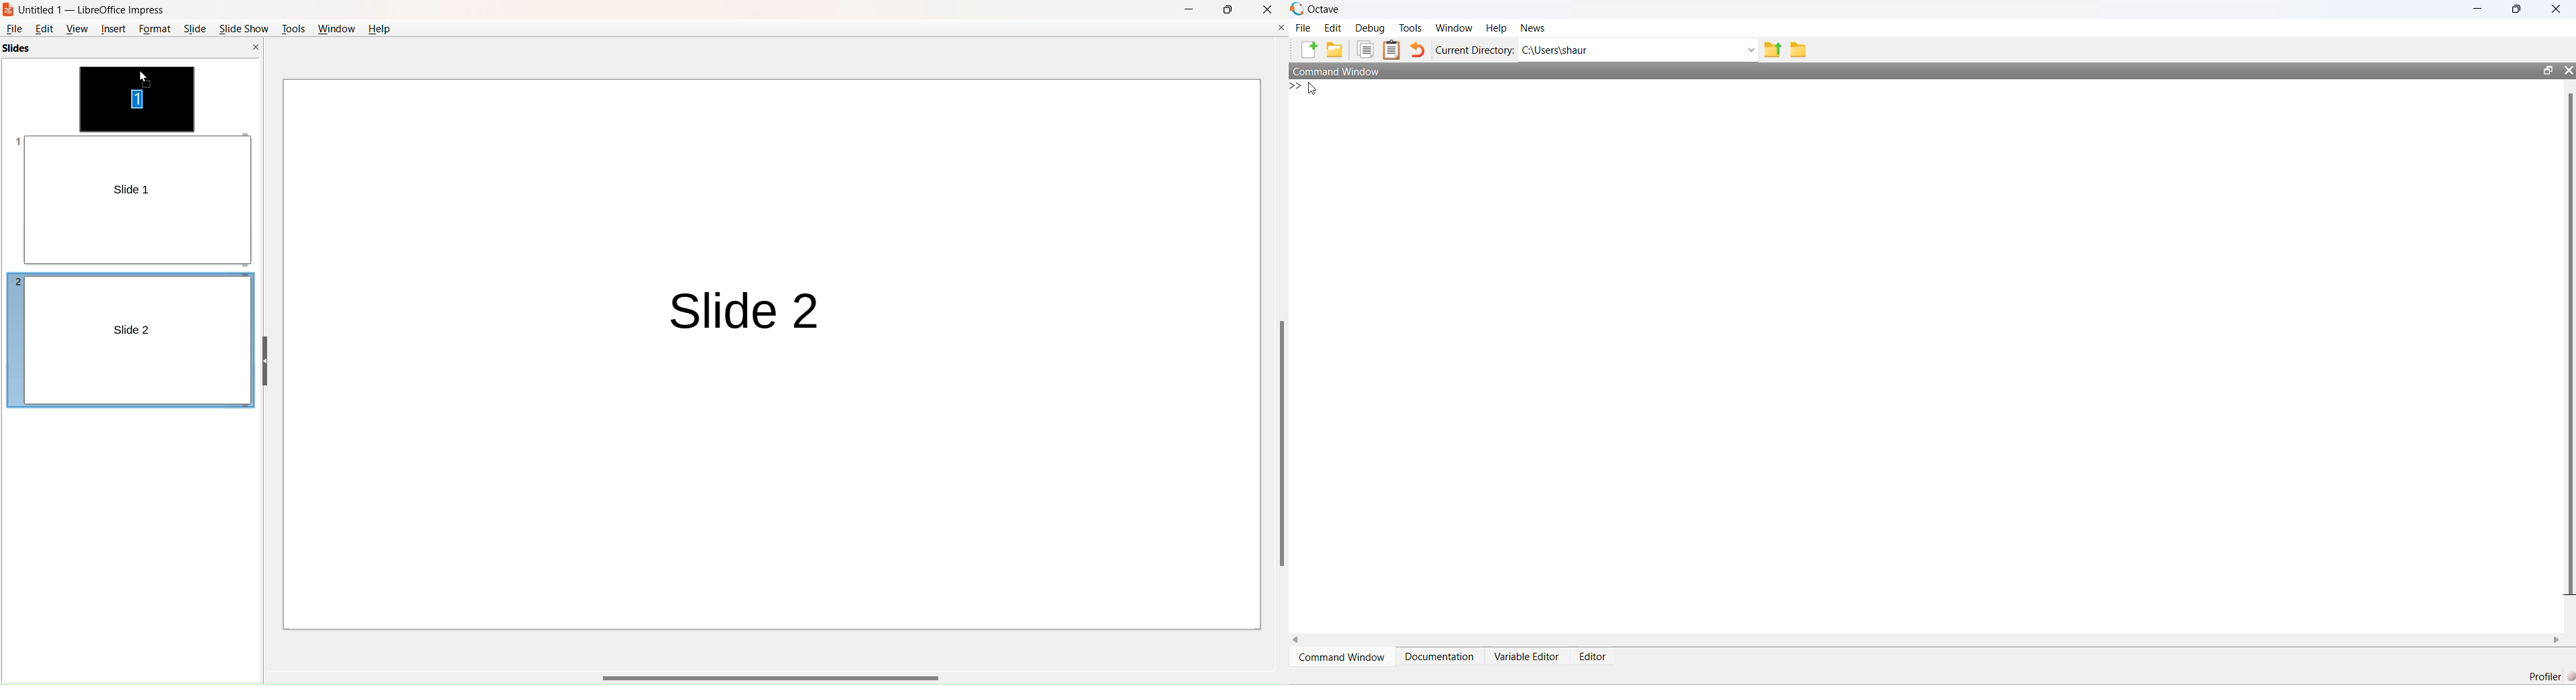 The image size is (2576, 700). What do you see at coordinates (1279, 28) in the screenshot?
I see `close document` at bounding box center [1279, 28].